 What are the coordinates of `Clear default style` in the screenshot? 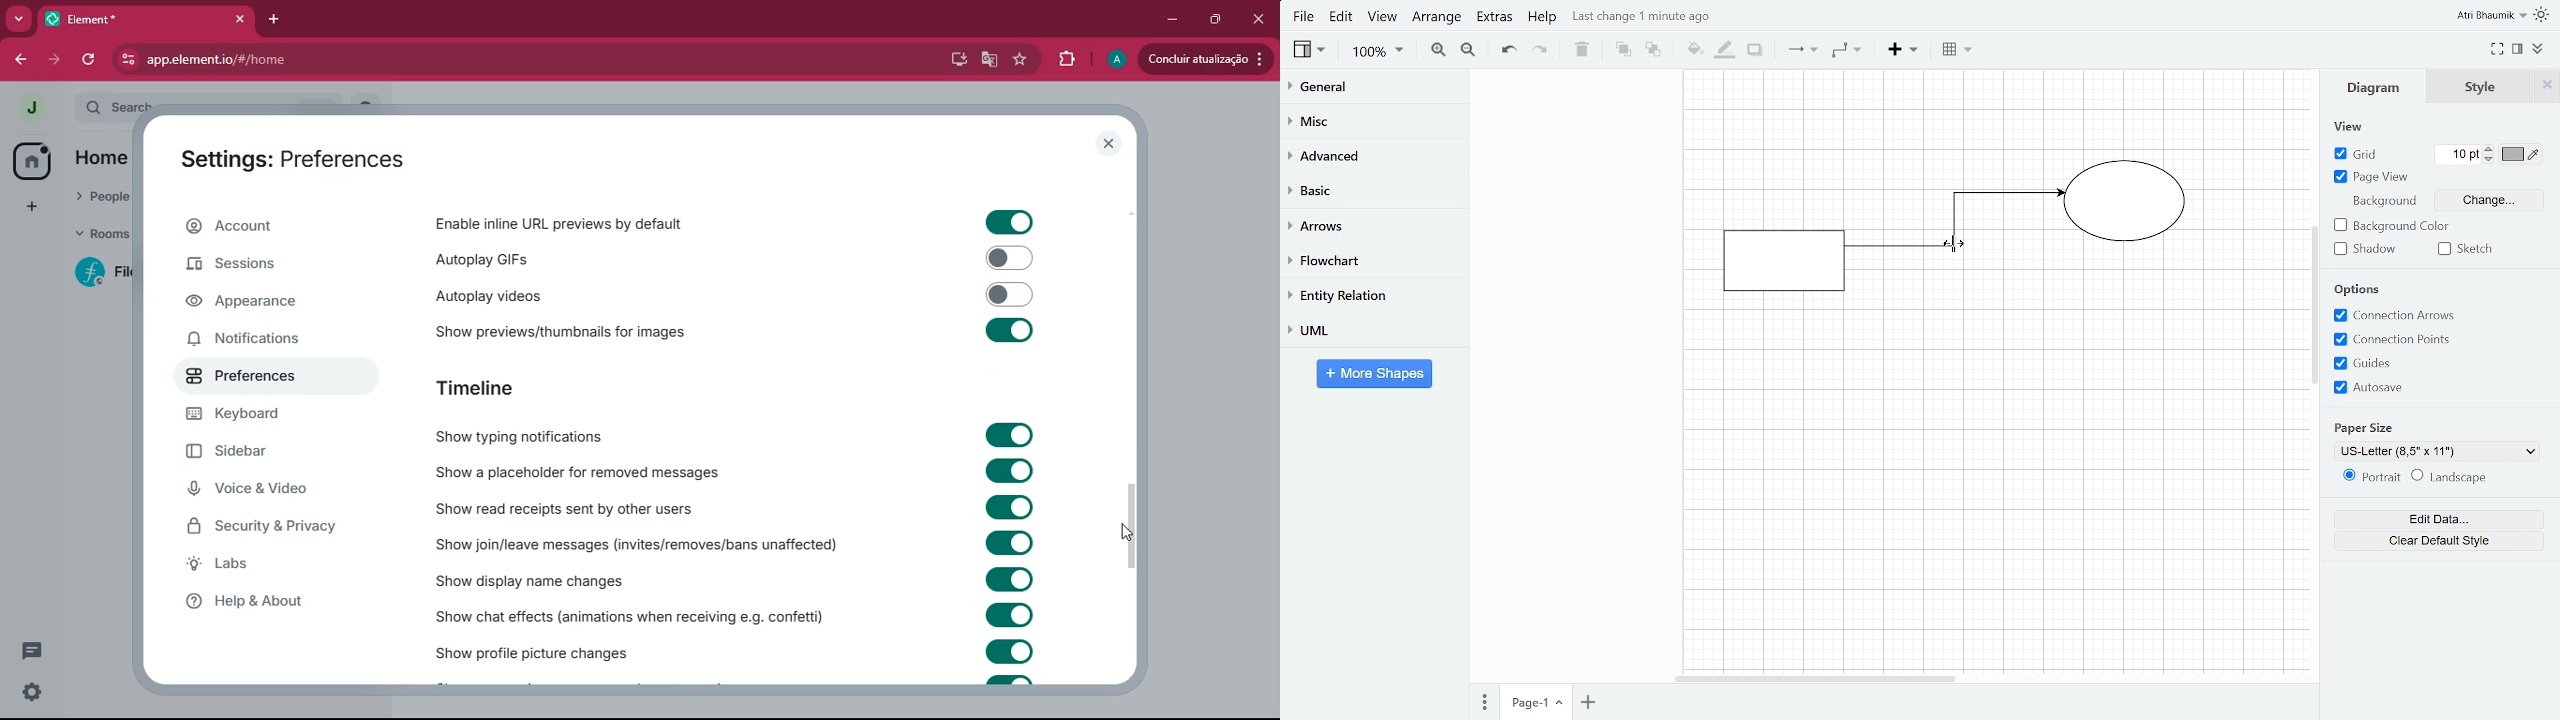 It's located at (2436, 541).